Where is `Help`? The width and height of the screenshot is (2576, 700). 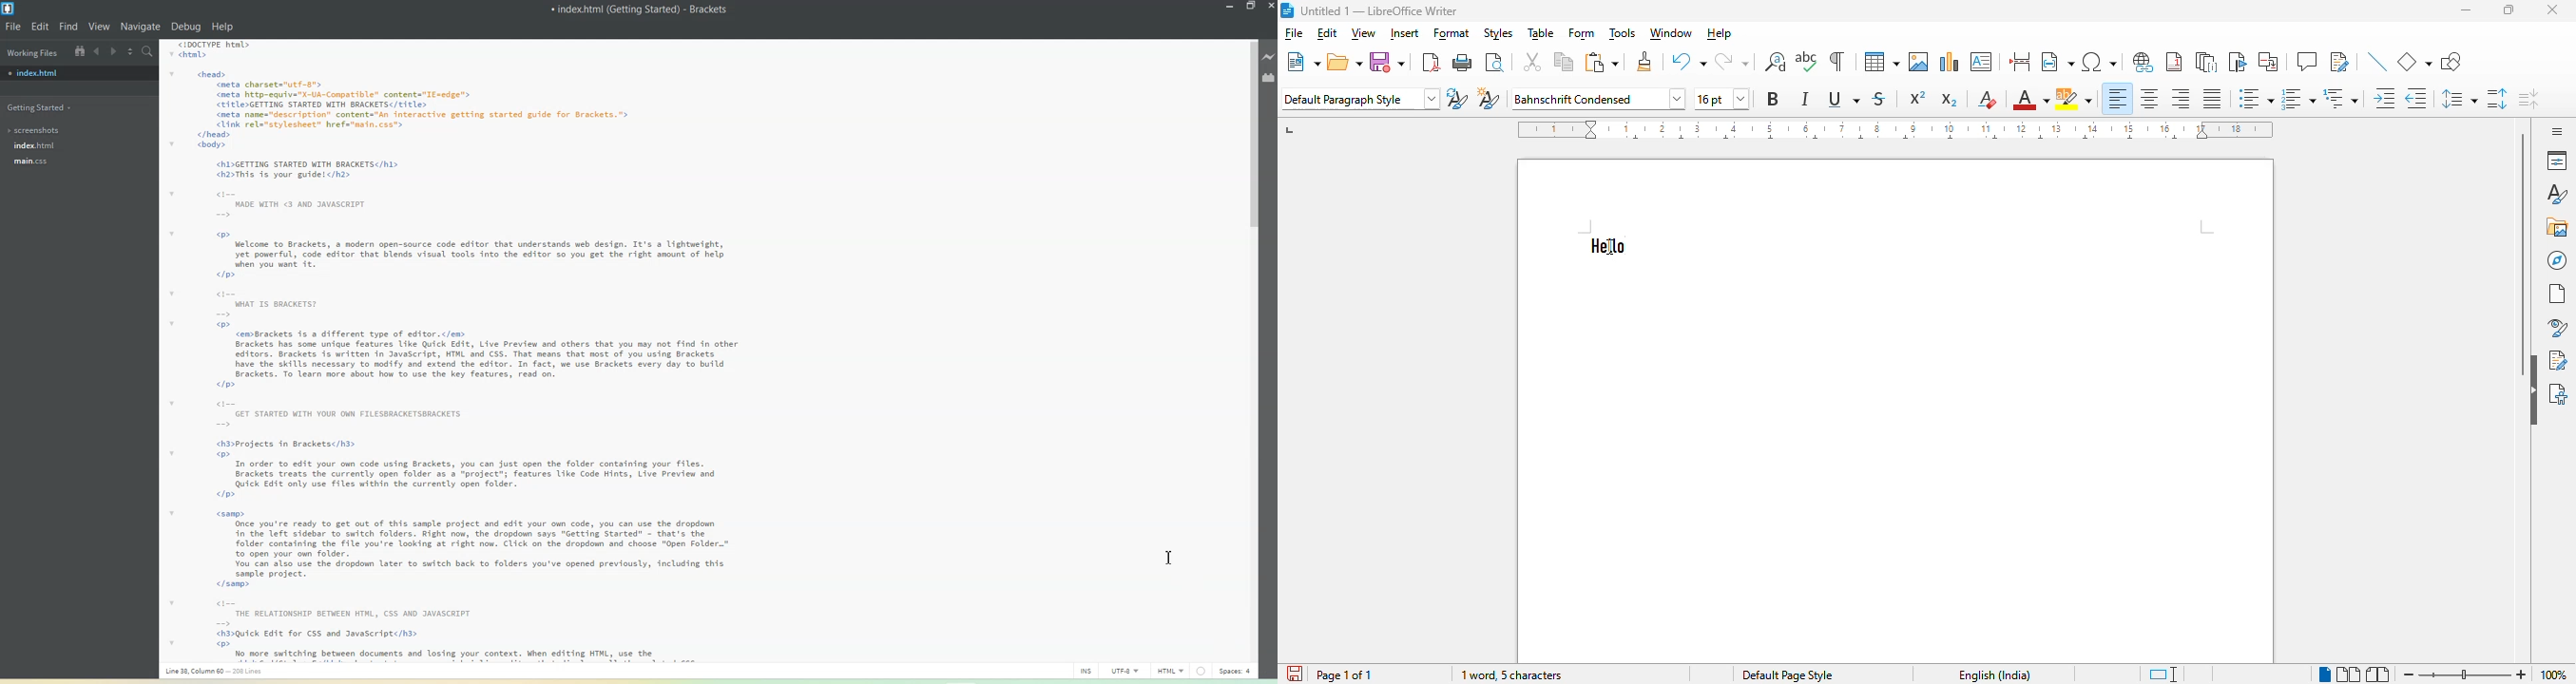
Help is located at coordinates (223, 27).